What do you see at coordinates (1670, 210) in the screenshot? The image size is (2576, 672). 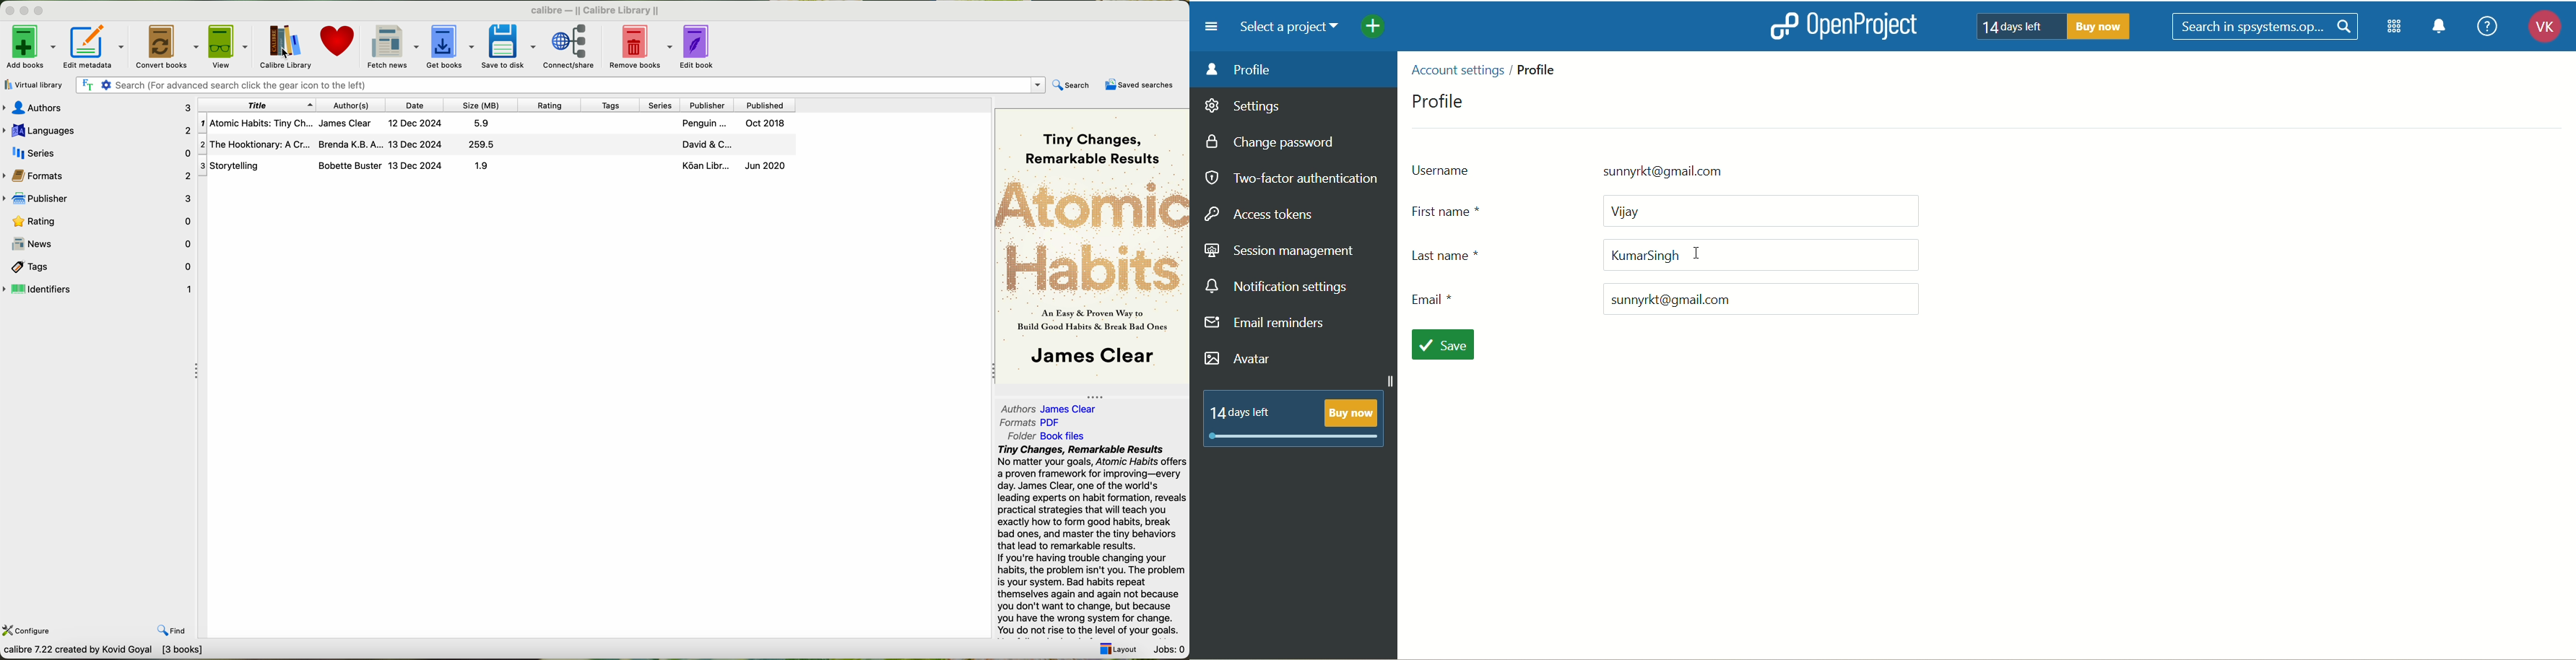 I see `first name` at bounding box center [1670, 210].